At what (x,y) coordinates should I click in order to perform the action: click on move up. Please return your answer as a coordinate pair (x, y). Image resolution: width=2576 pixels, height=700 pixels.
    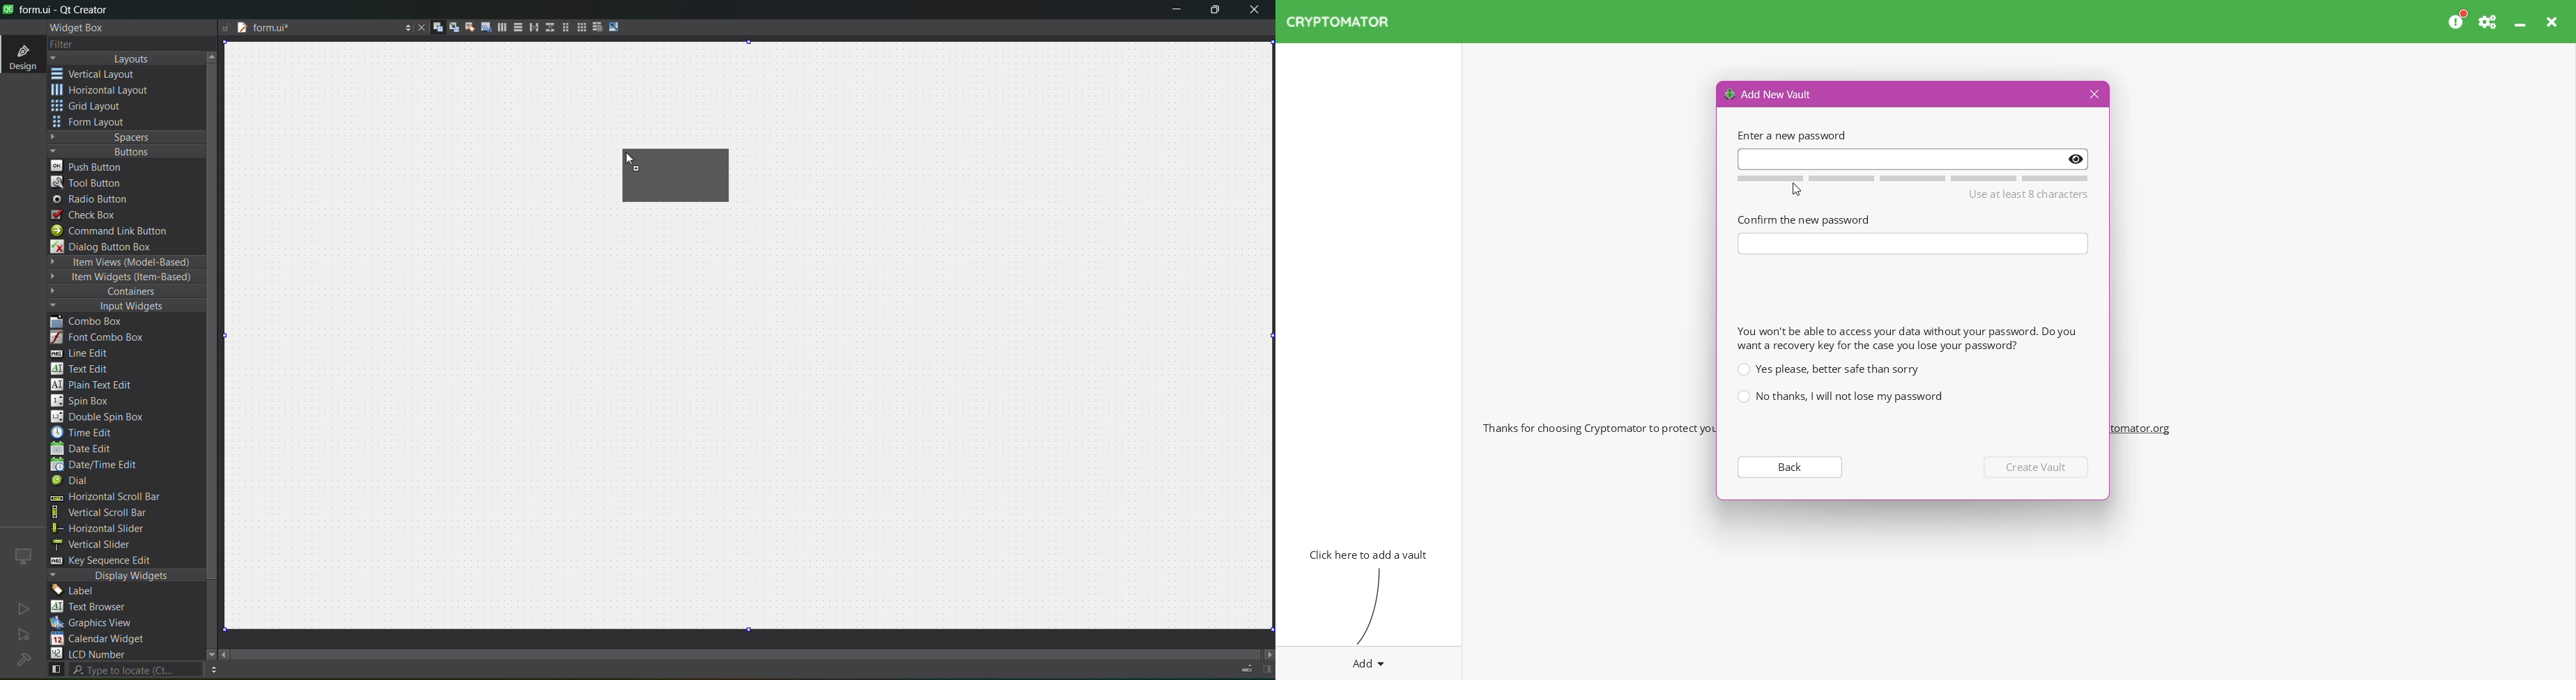
    Looking at the image, I should click on (214, 55).